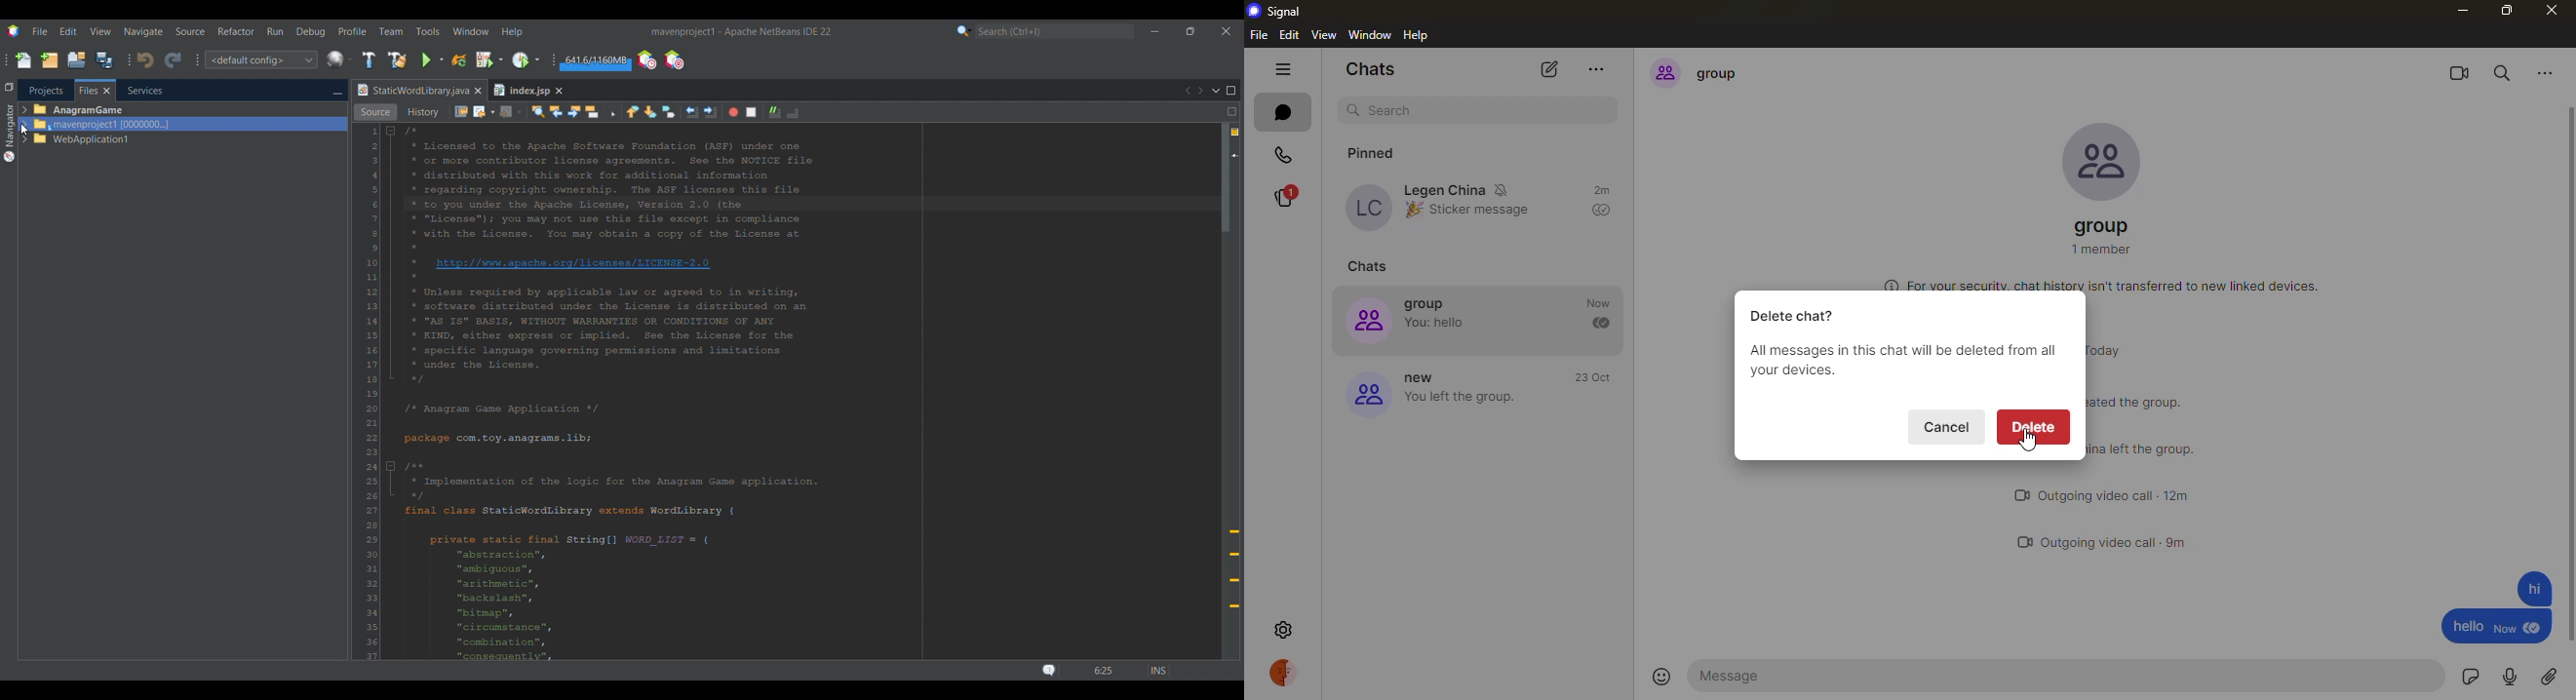 The image size is (2576, 700). I want to click on minimize, so click(2460, 11).